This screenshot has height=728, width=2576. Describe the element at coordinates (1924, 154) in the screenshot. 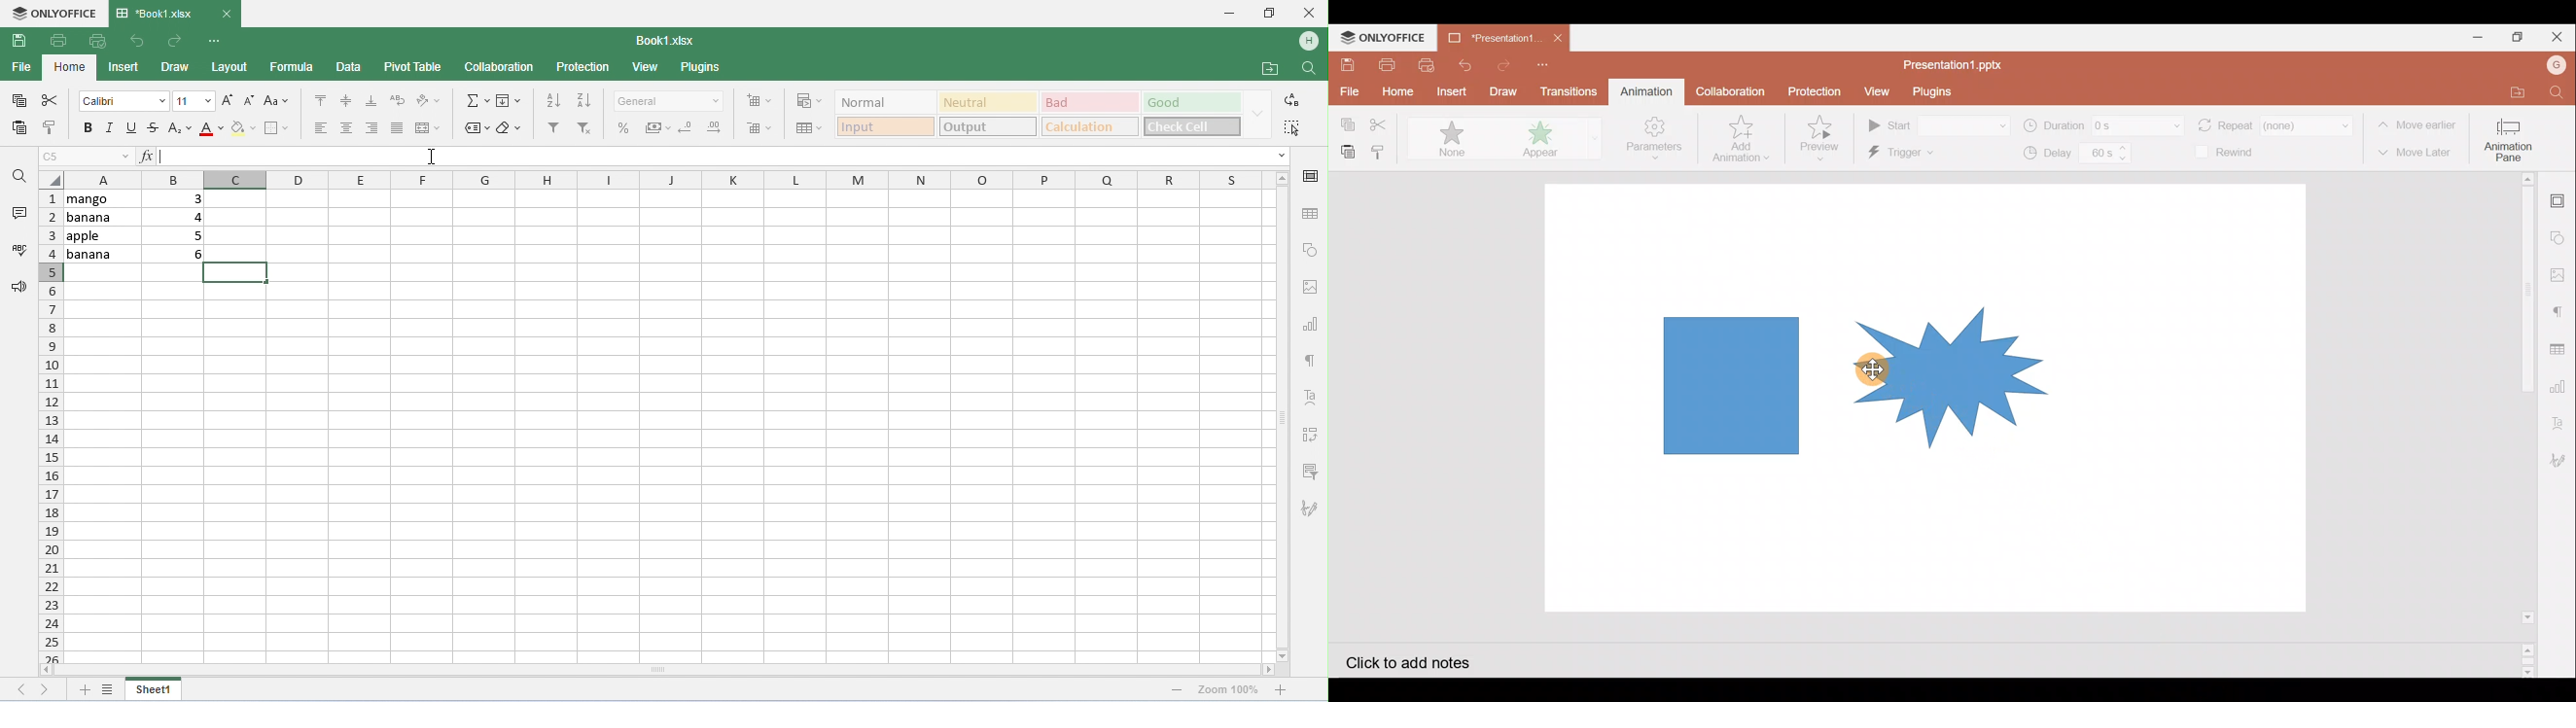

I see `Trigger` at that location.